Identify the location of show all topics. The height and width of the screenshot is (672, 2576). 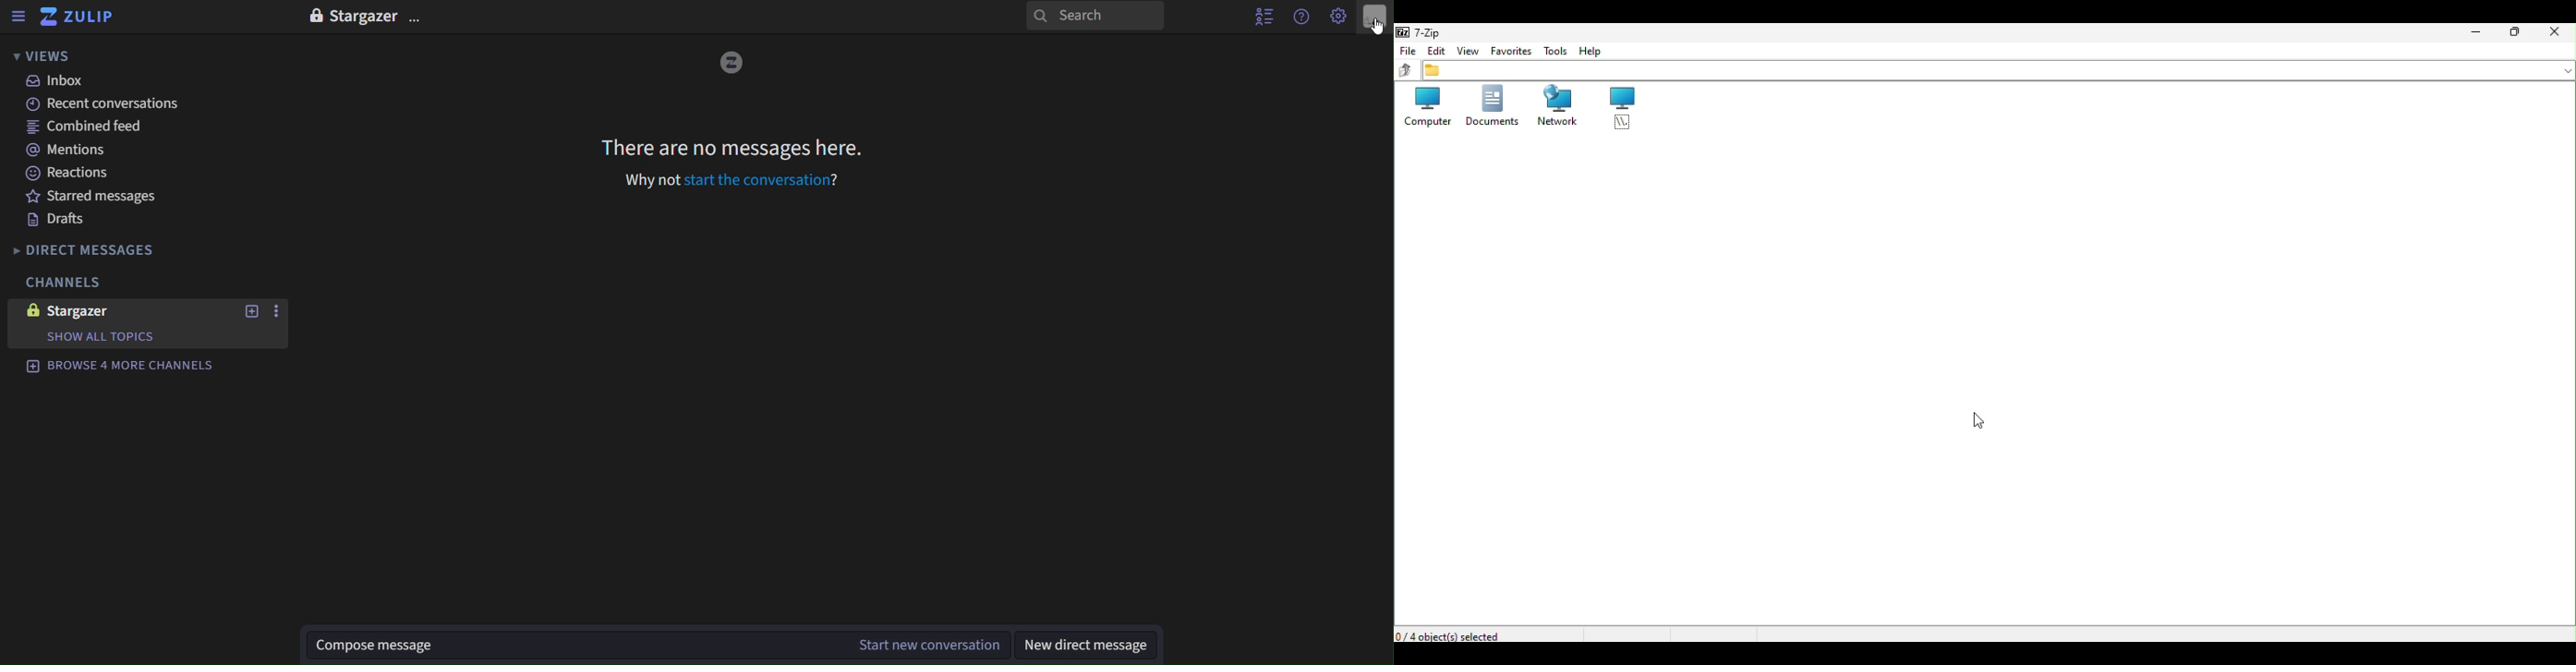
(115, 336).